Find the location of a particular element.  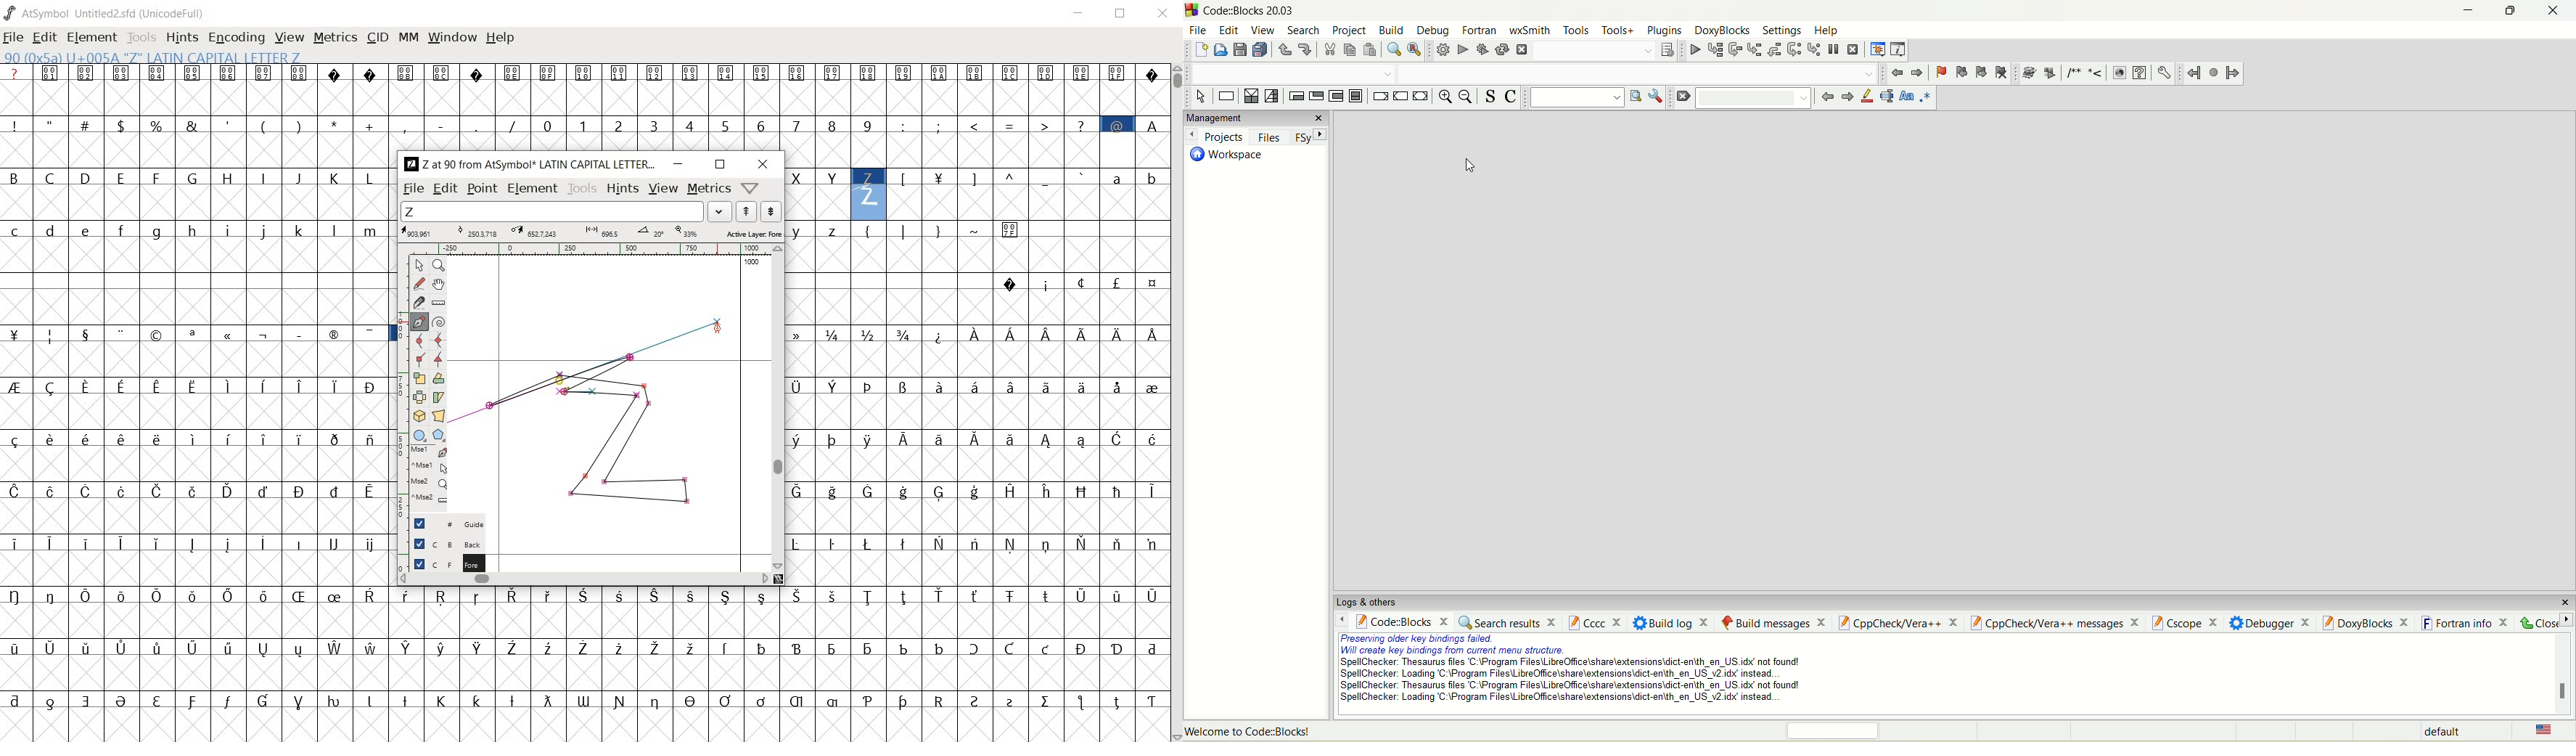

close is located at coordinates (1320, 118).